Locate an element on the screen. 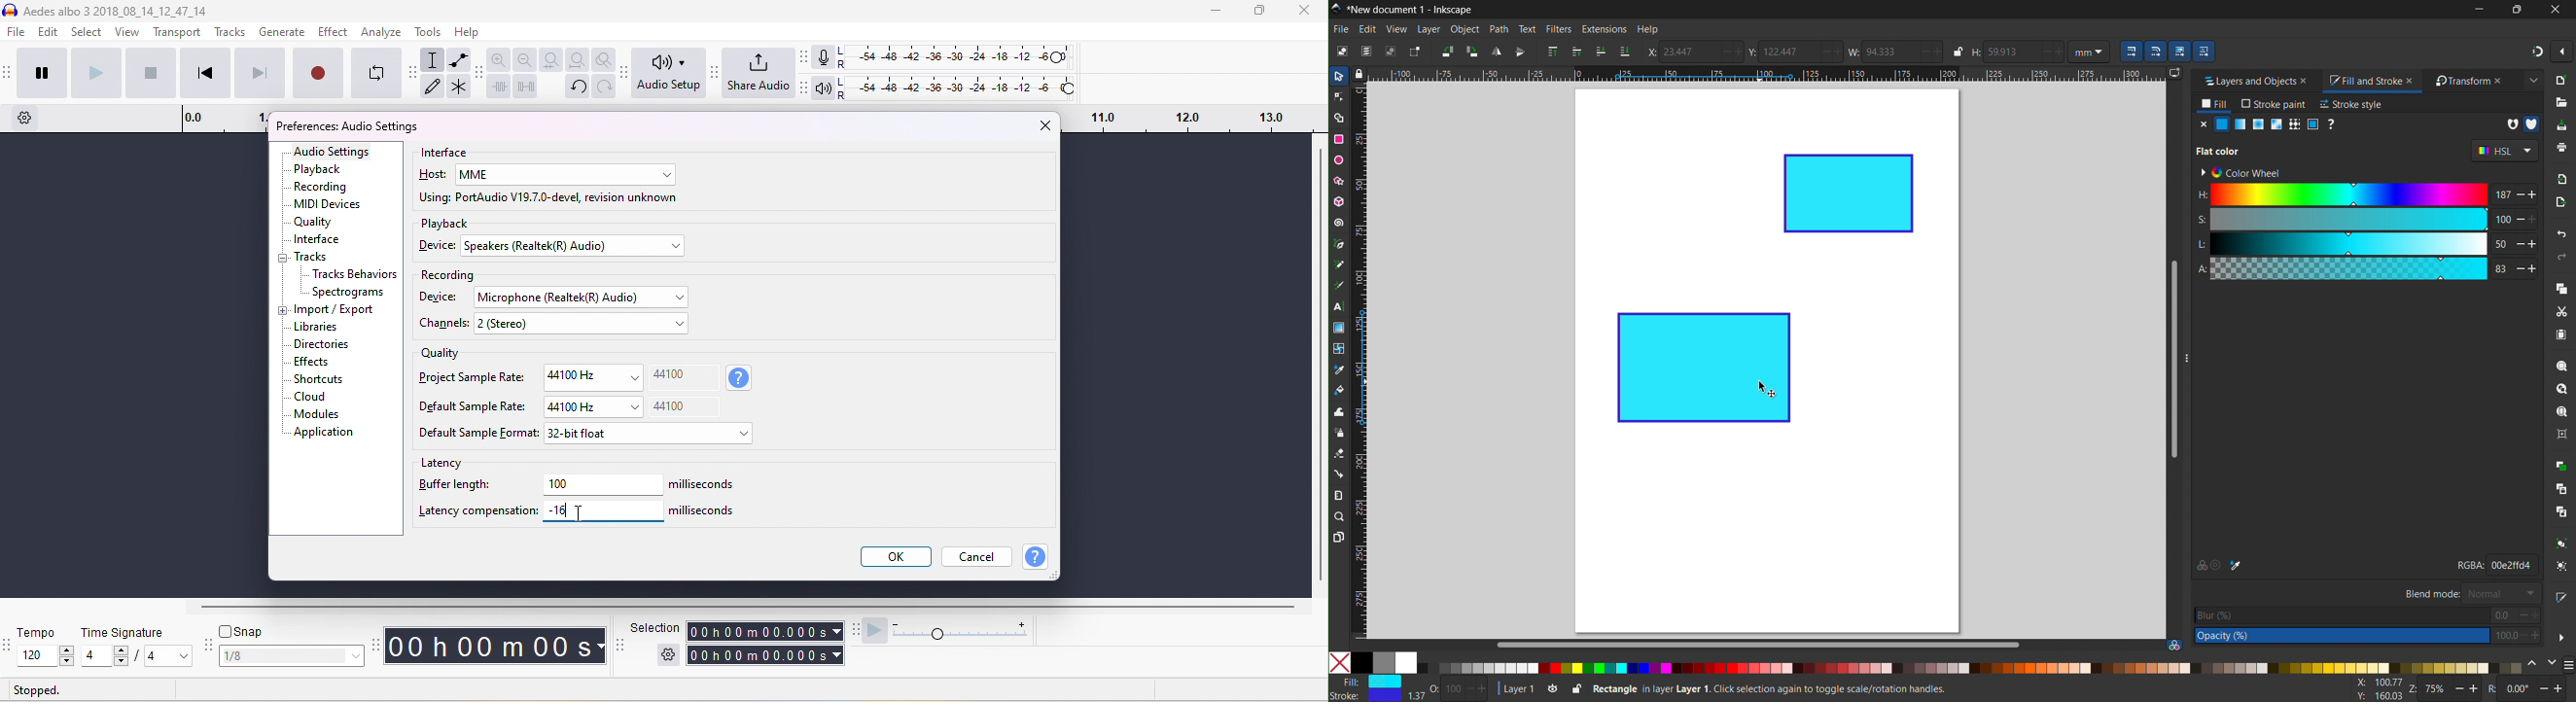 The width and height of the screenshot is (2576, 728). object 2 is located at coordinates (1849, 194).